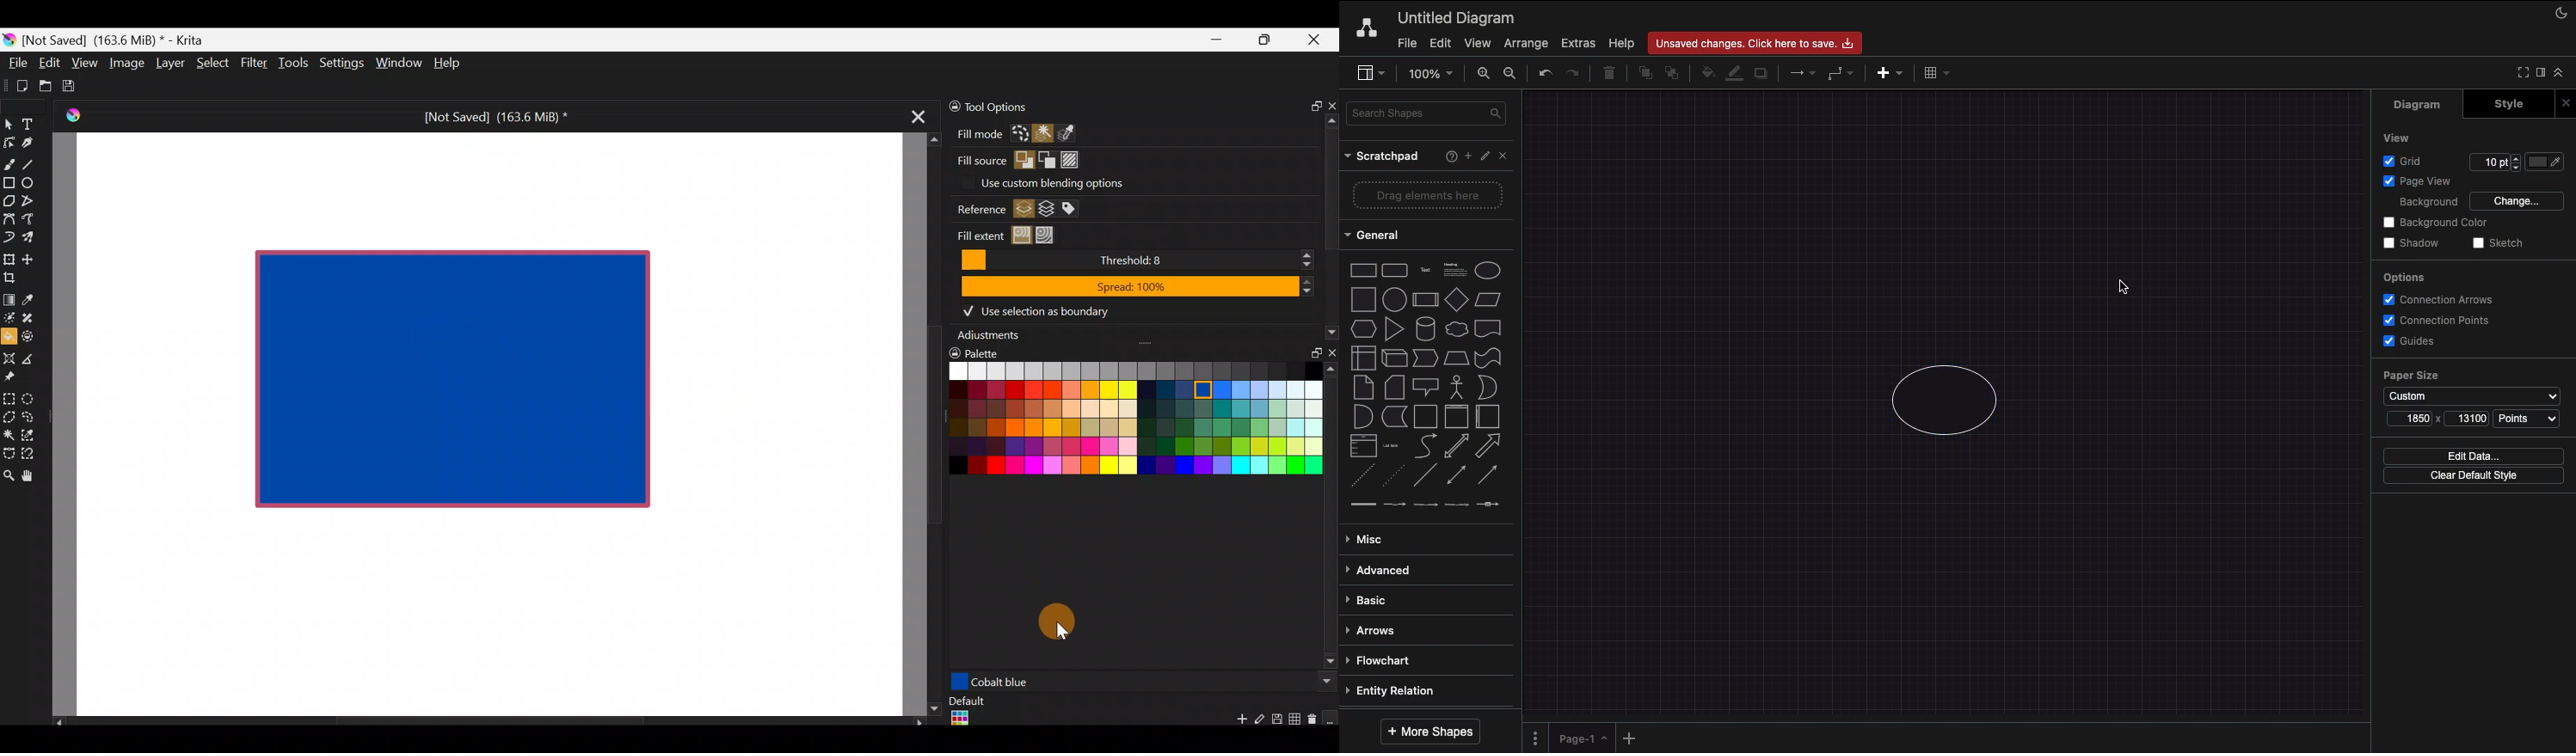  Describe the element at coordinates (2419, 104) in the screenshot. I see `Diagram` at that location.